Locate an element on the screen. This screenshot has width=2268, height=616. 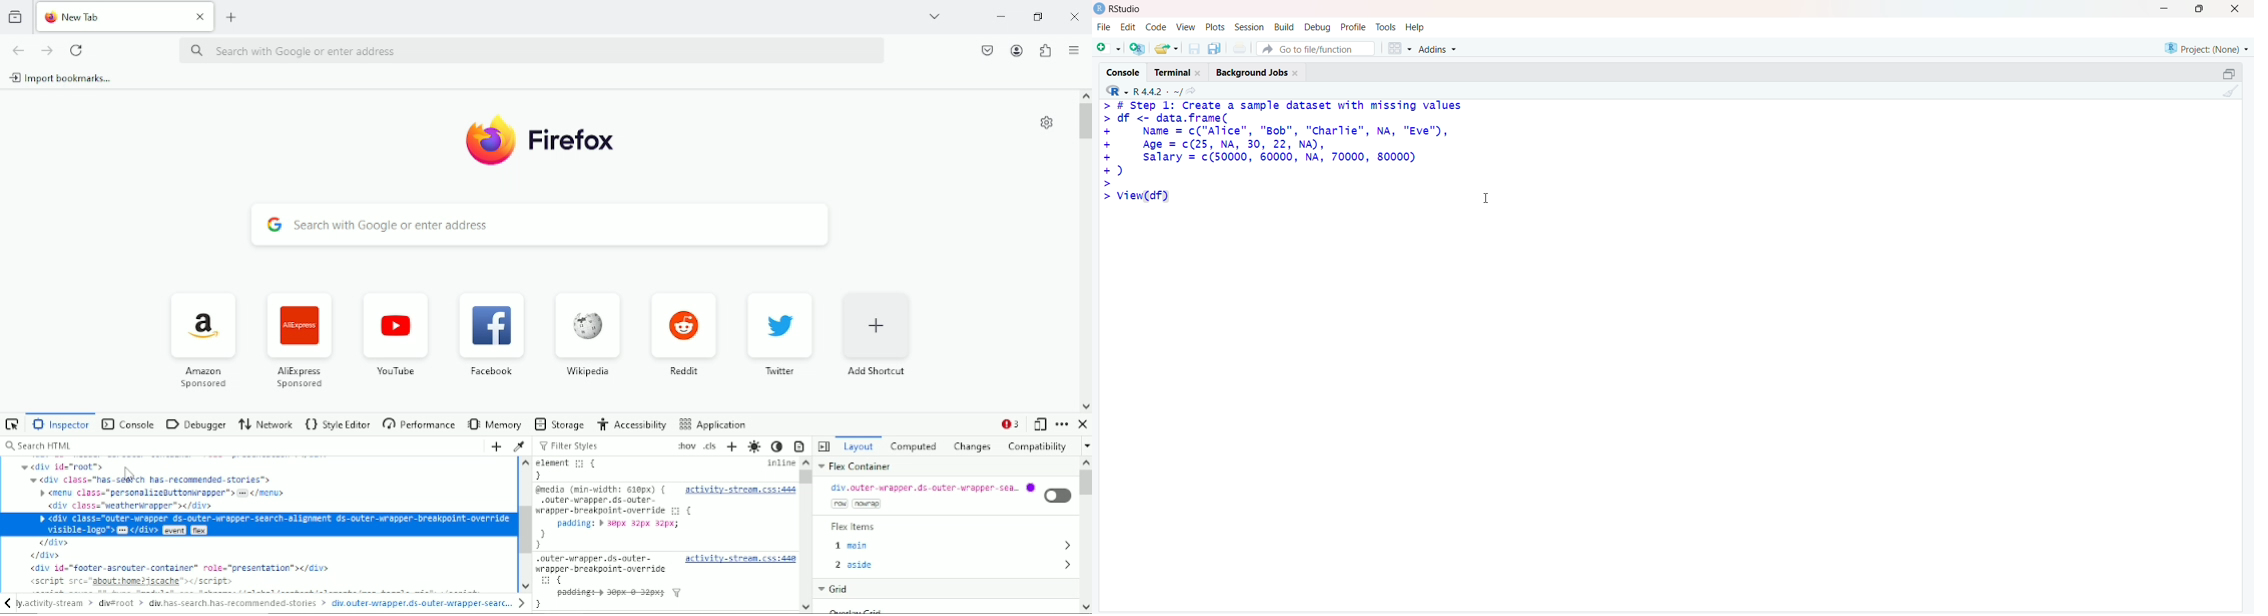
Next is located at coordinates (522, 603).